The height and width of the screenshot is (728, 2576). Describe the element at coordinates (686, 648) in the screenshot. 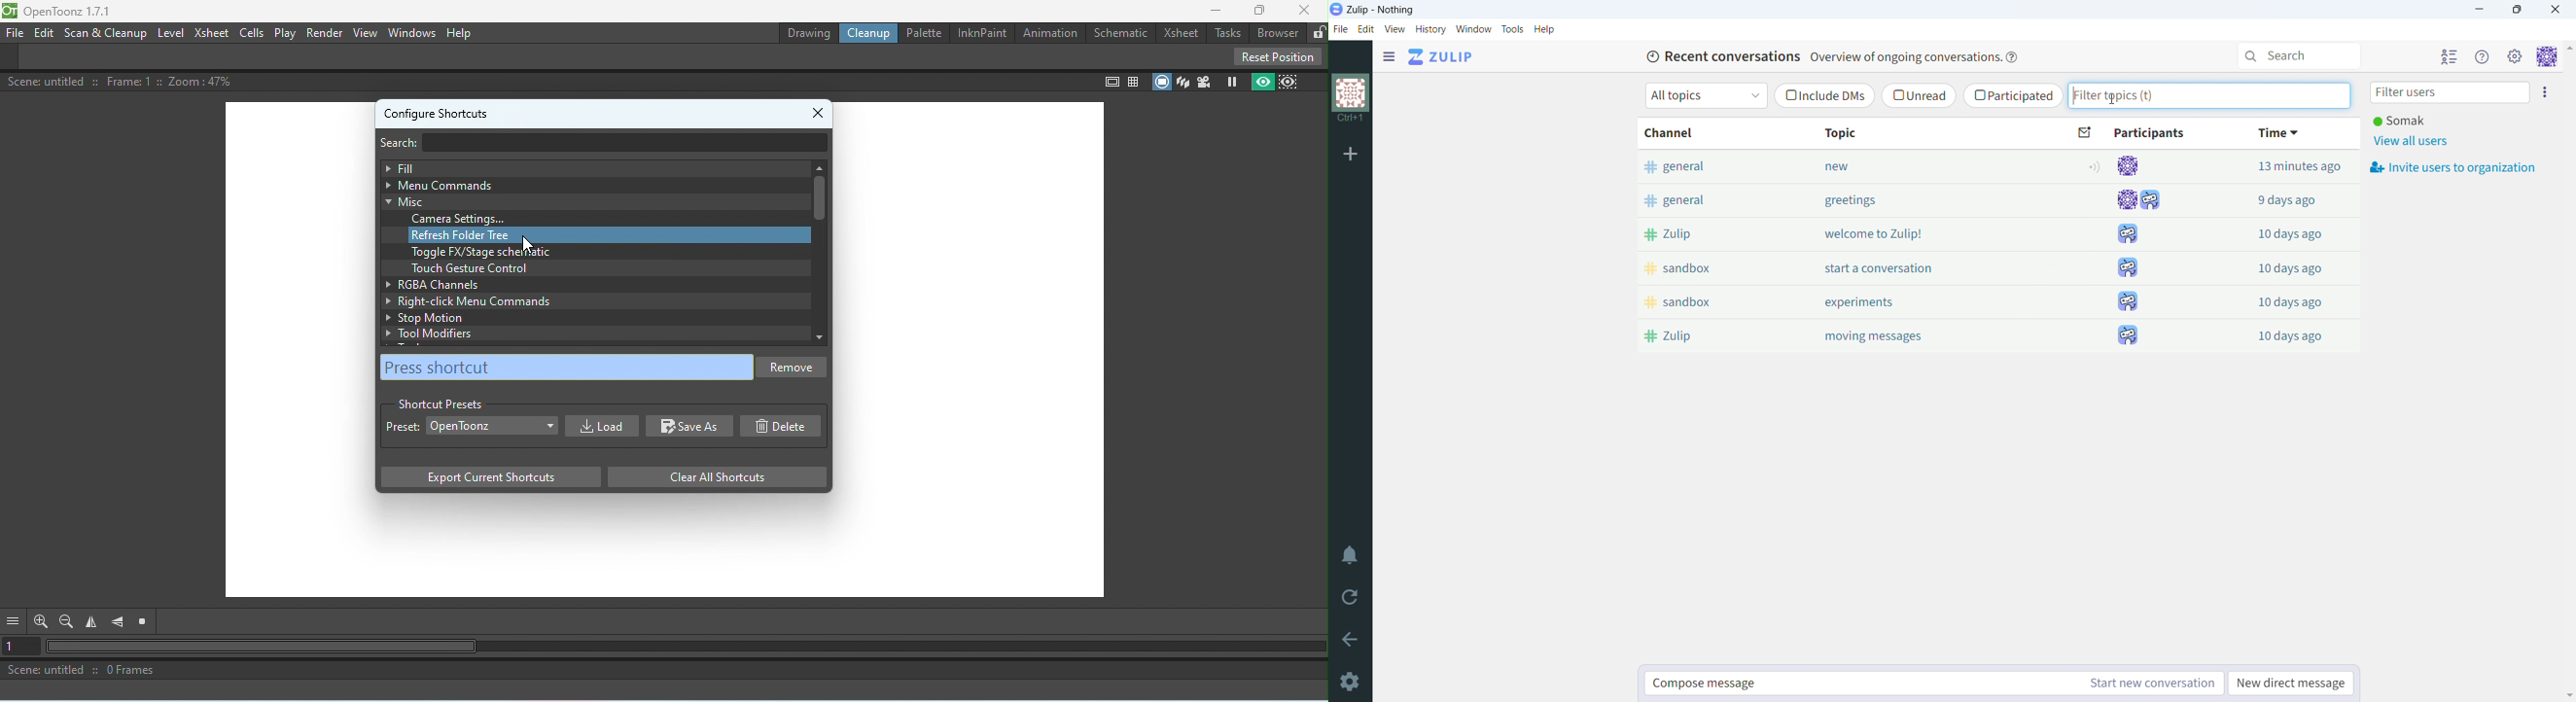

I see `Horizontal scroll bar` at that location.